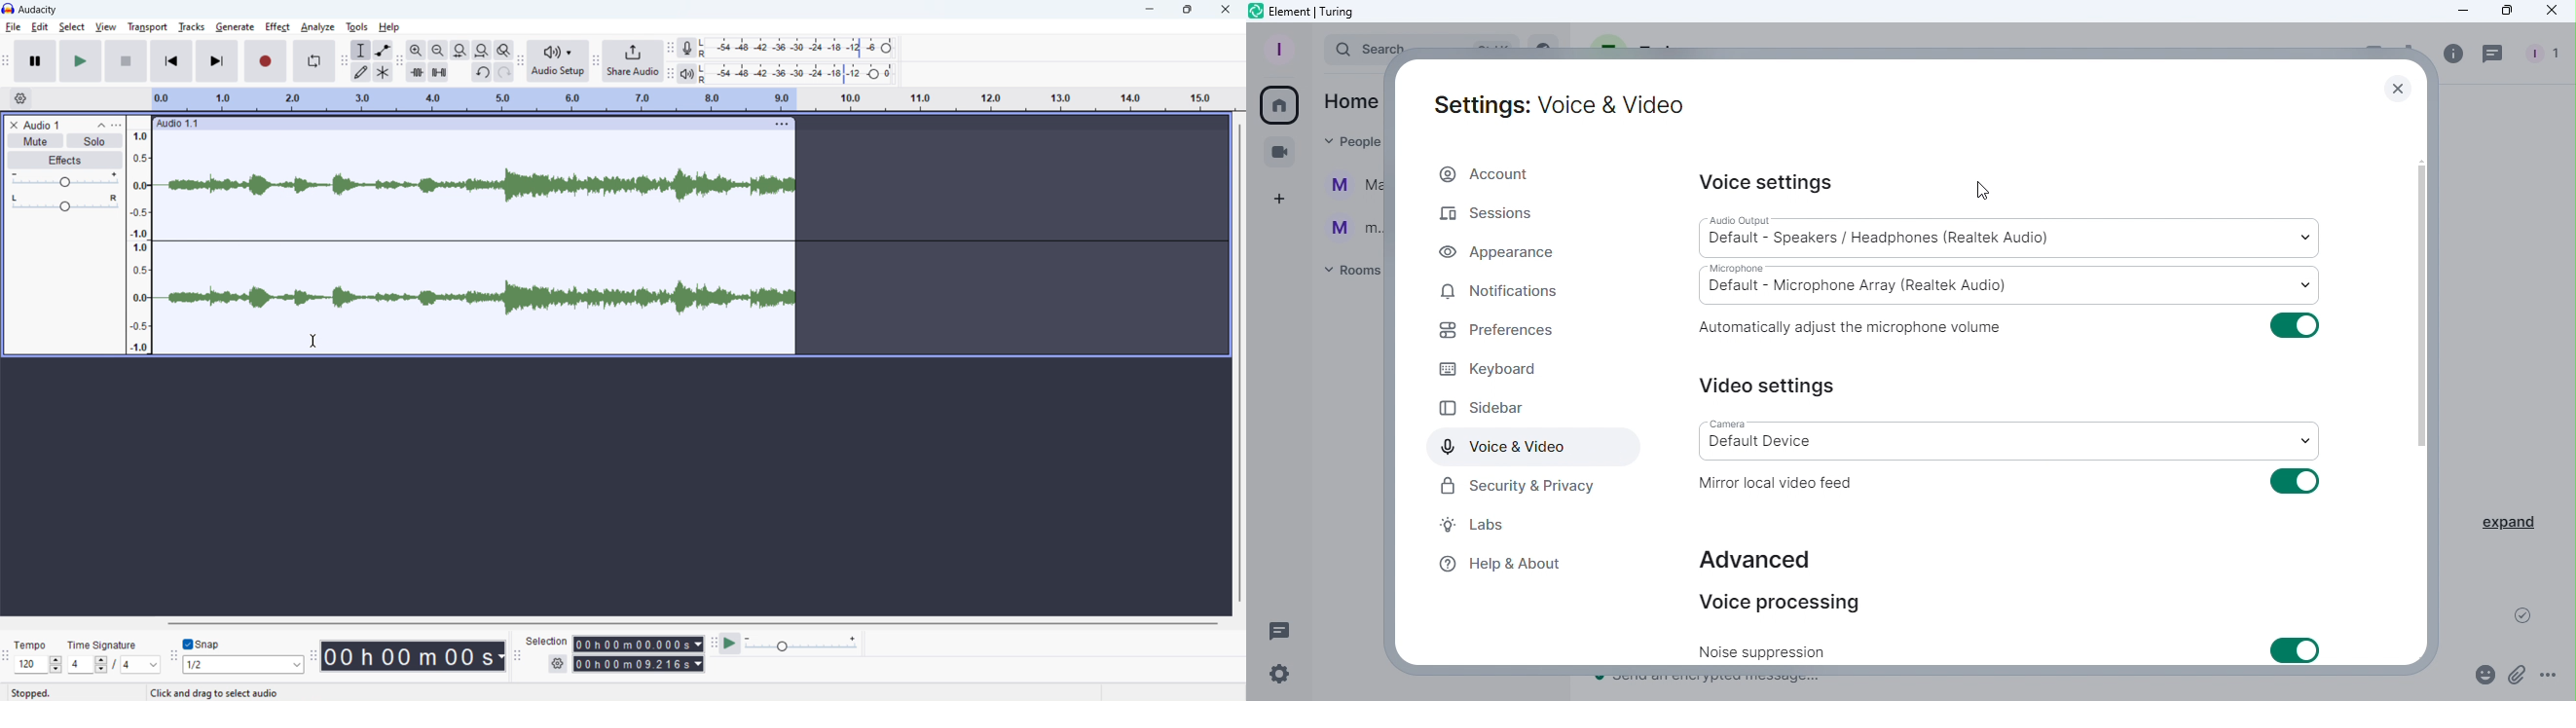  Describe the element at coordinates (2010, 236) in the screenshot. I see `Audio output` at that location.